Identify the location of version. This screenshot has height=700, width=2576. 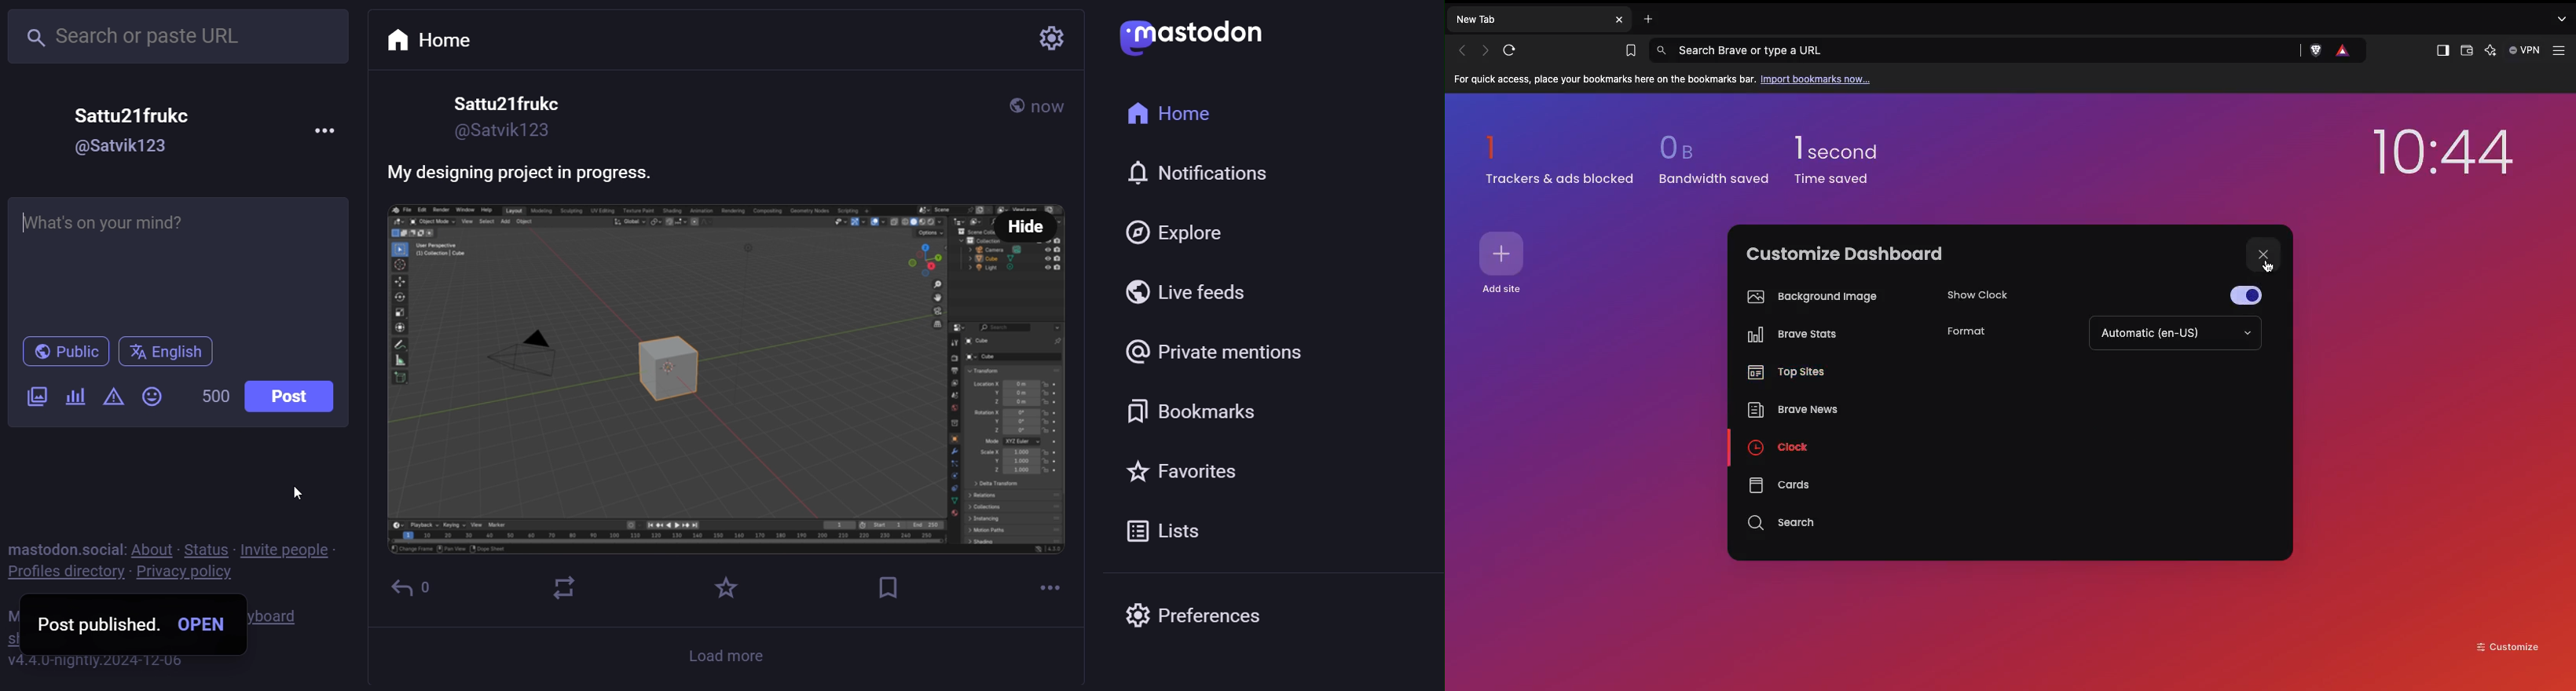
(92, 664).